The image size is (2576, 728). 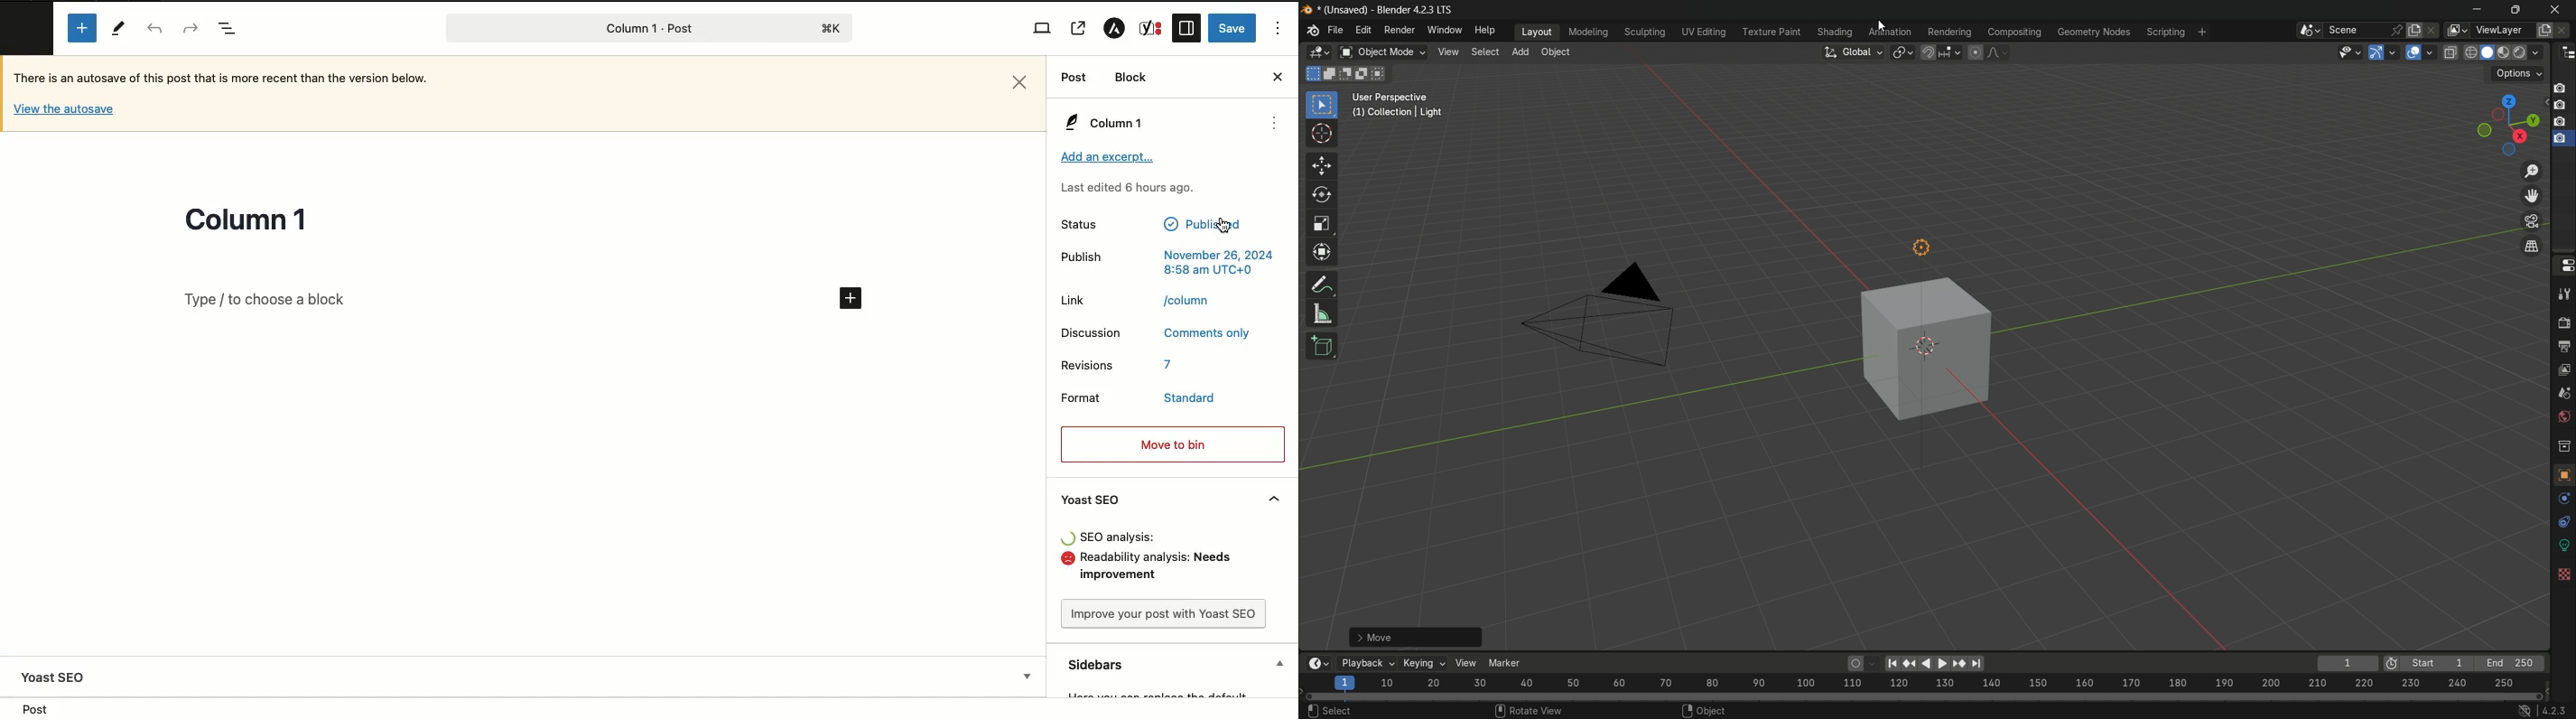 What do you see at coordinates (1999, 52) in the screenshot?
I see `proportional editing falloff` at bounding box center [1999, 52].